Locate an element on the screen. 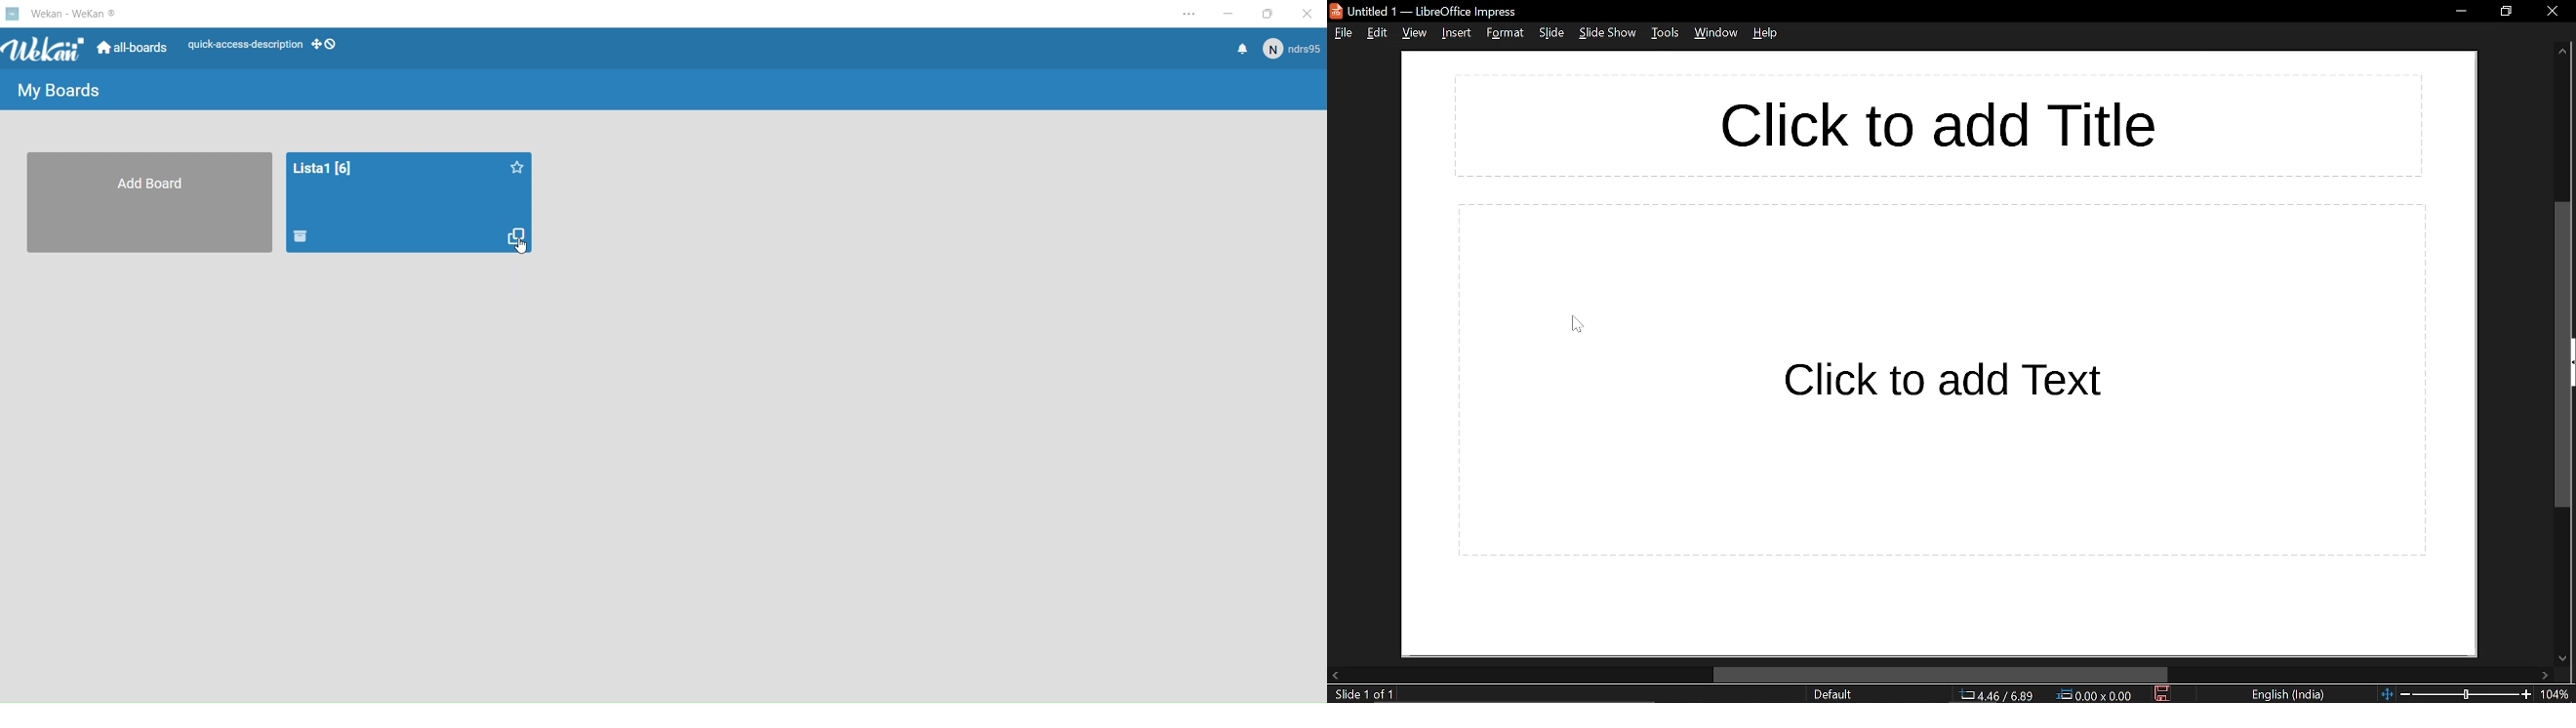 The image size is (2576, 728). window is located at coordinates (1718, 32).